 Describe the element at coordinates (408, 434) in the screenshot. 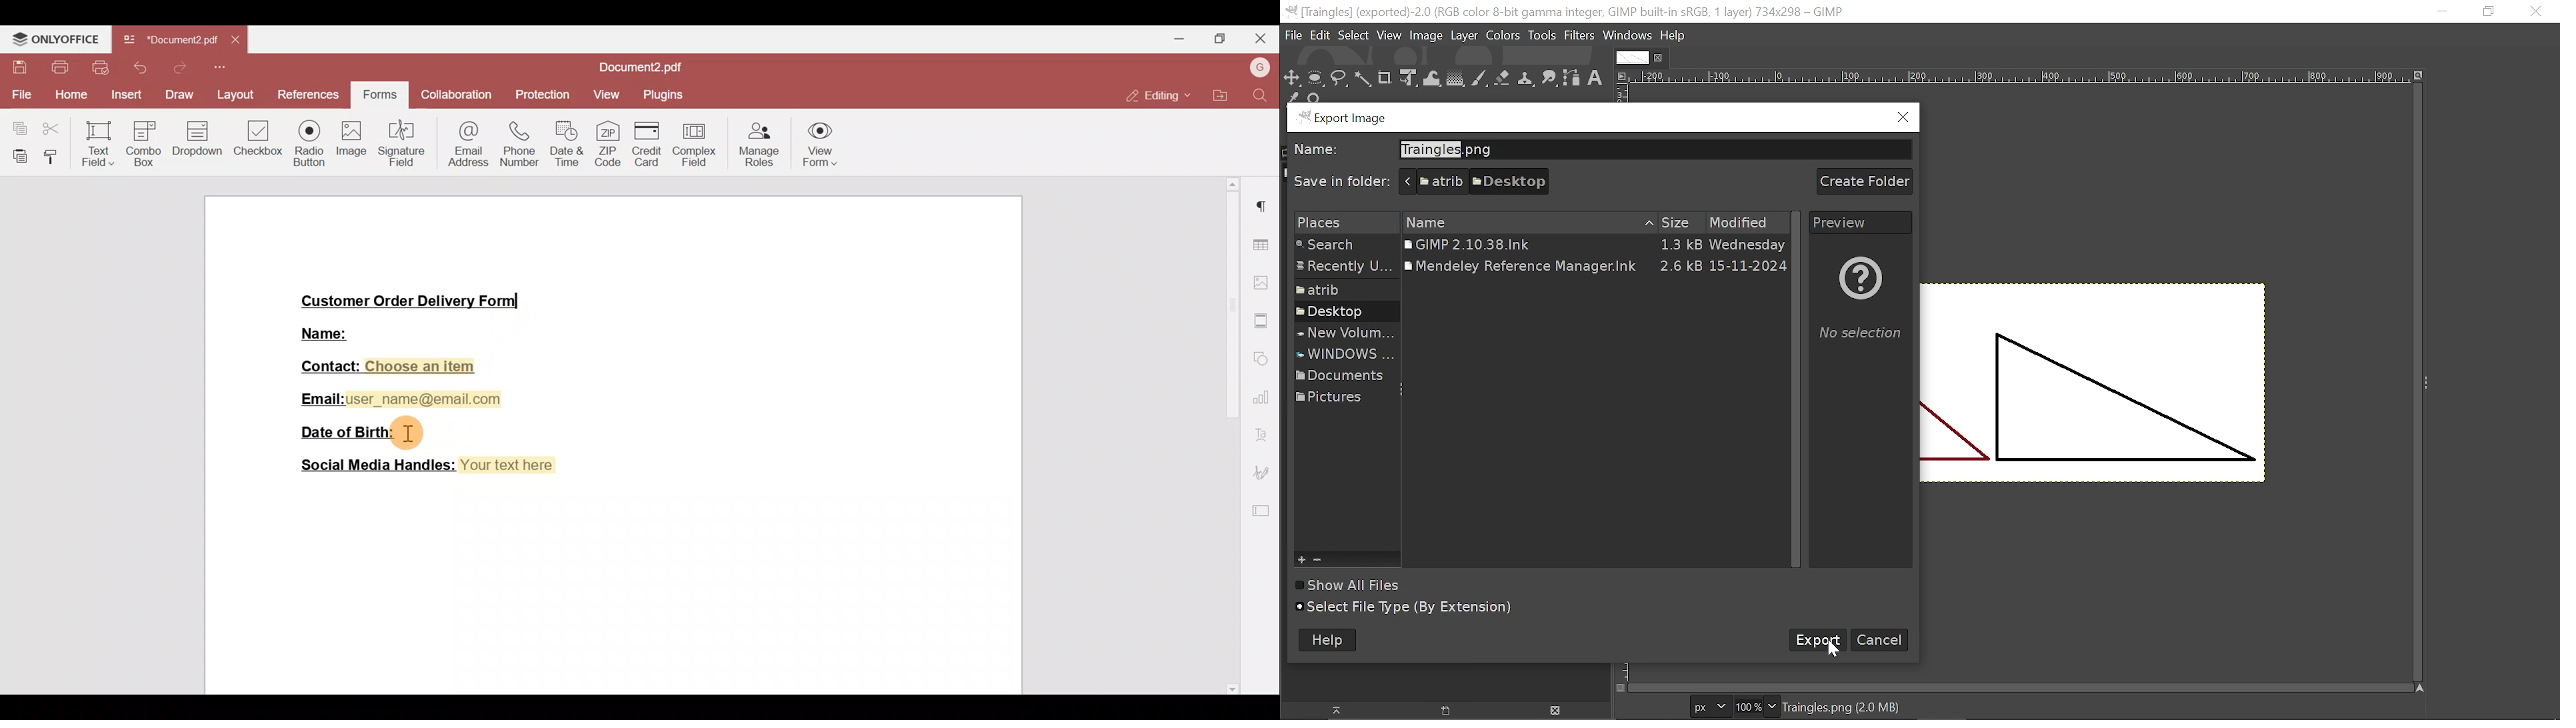

I see `cursor` at that location.